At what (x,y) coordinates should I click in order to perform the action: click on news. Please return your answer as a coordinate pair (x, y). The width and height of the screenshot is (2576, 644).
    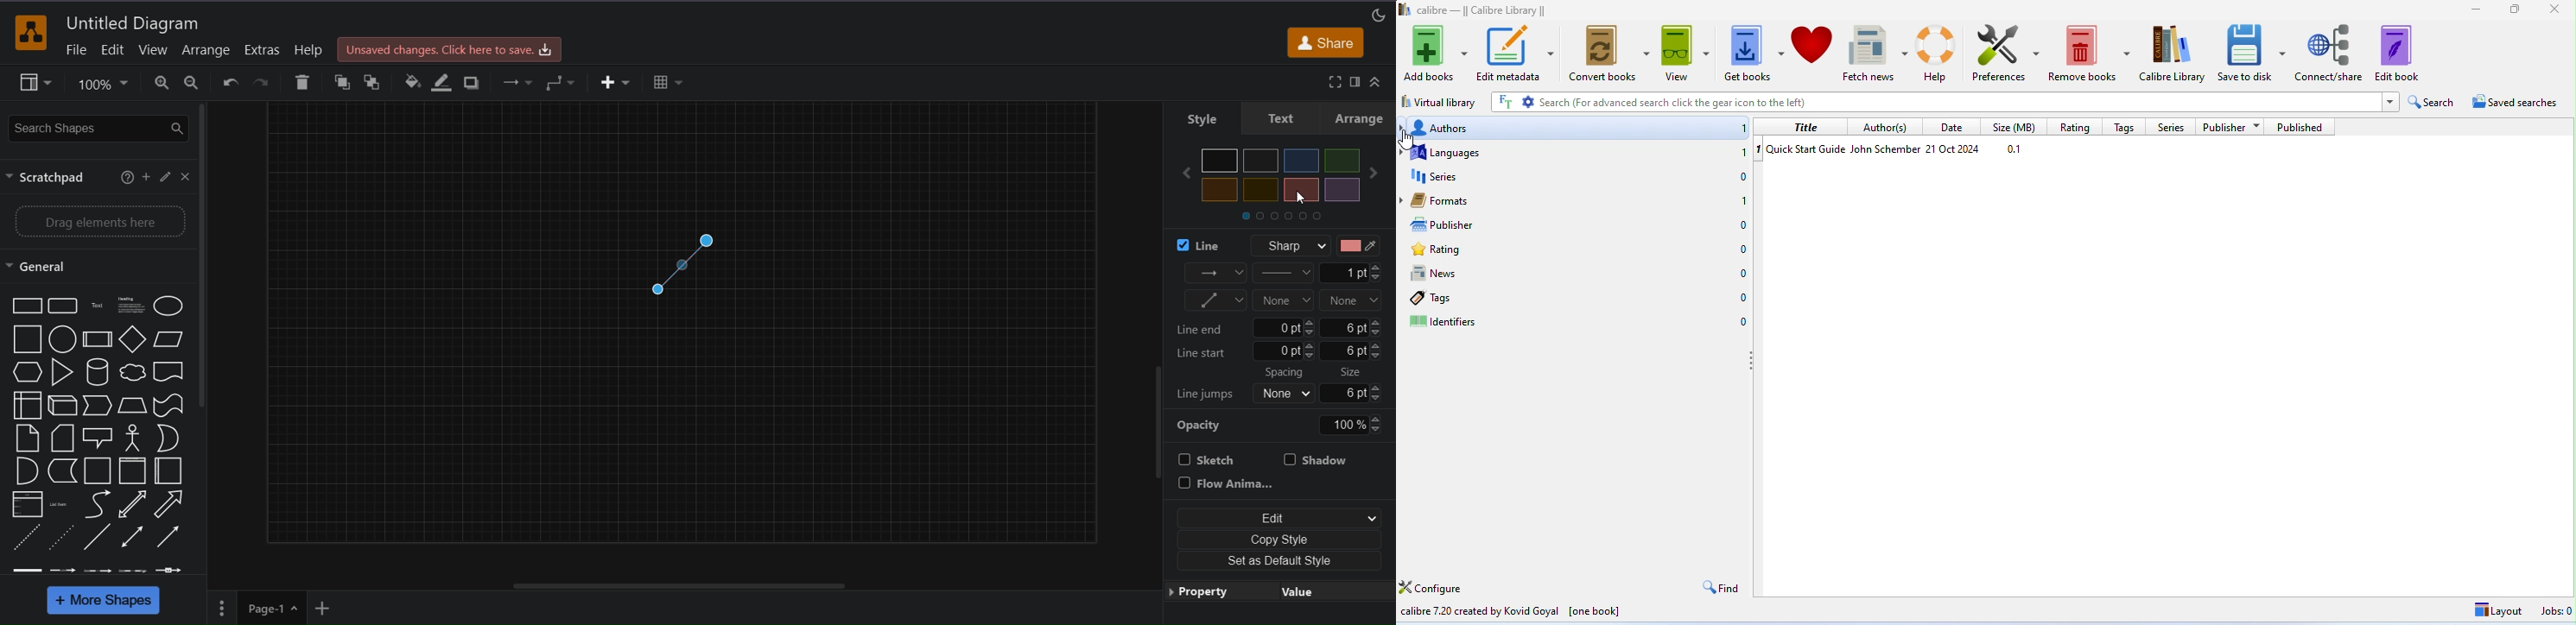
    Looking at the image, I should click on (1580, 275).